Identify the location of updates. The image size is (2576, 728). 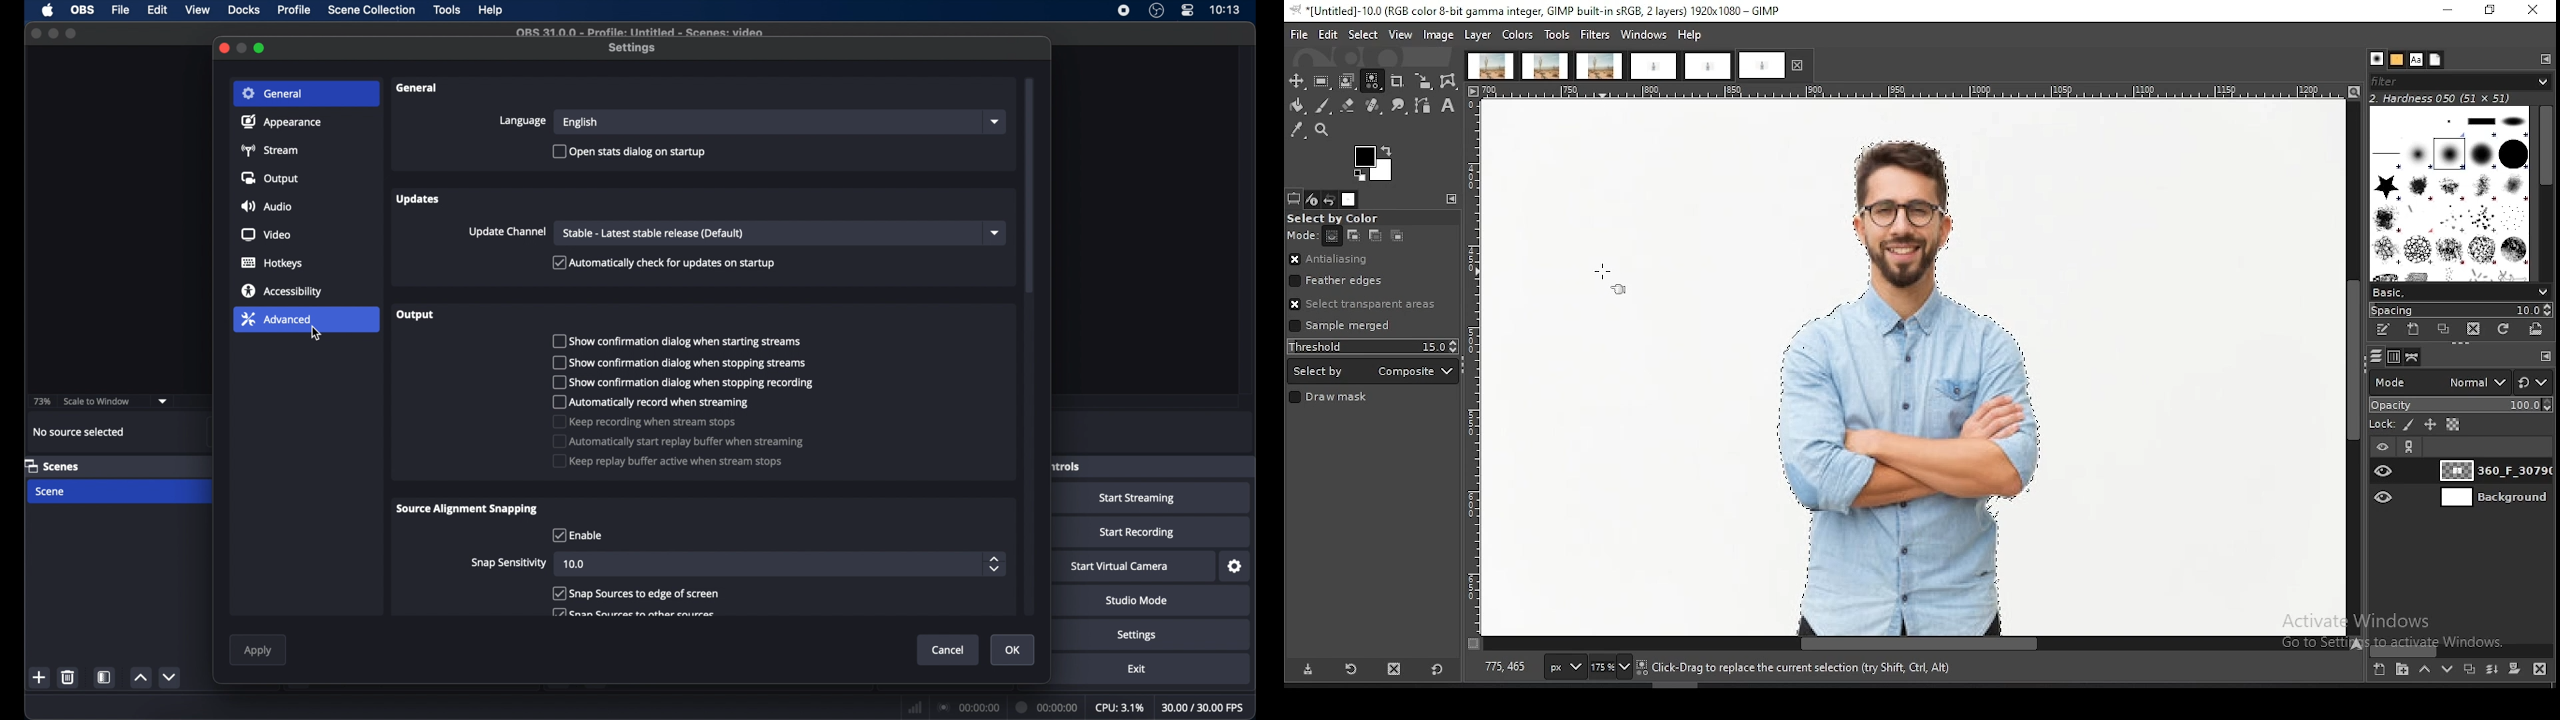
(419, 200).